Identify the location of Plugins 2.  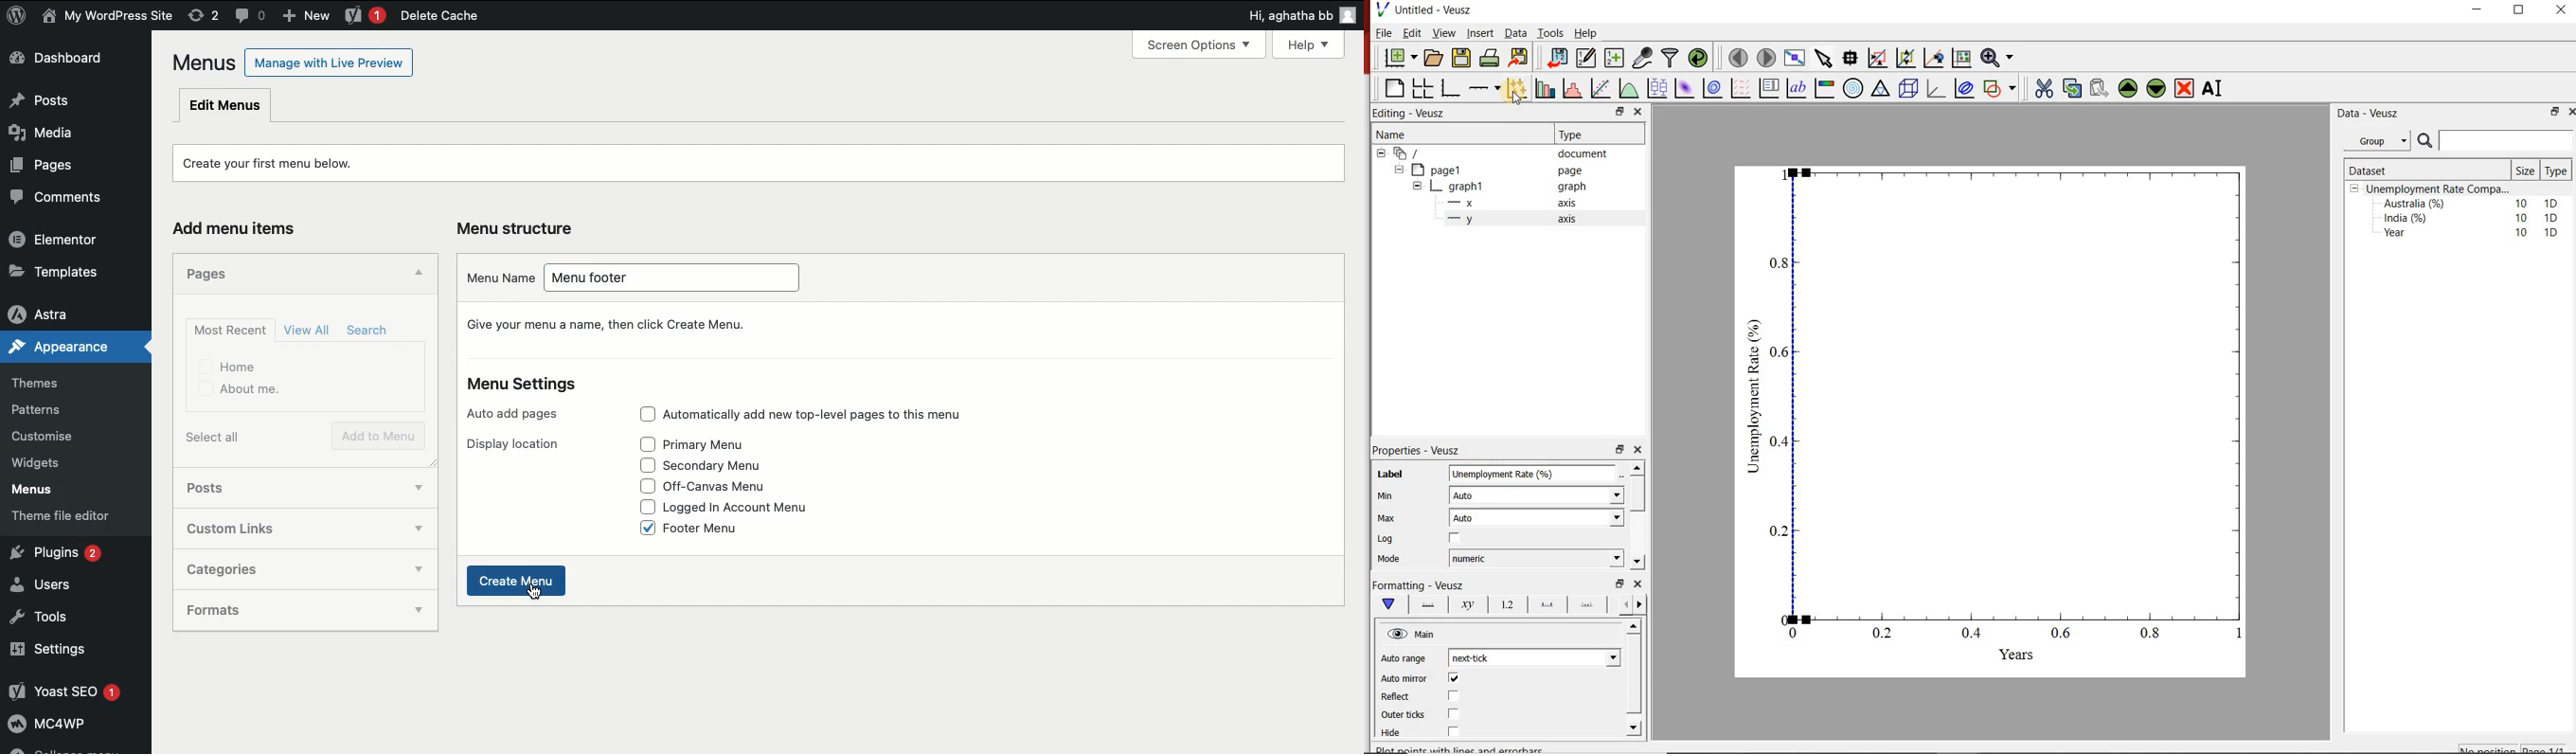
(71, 553).